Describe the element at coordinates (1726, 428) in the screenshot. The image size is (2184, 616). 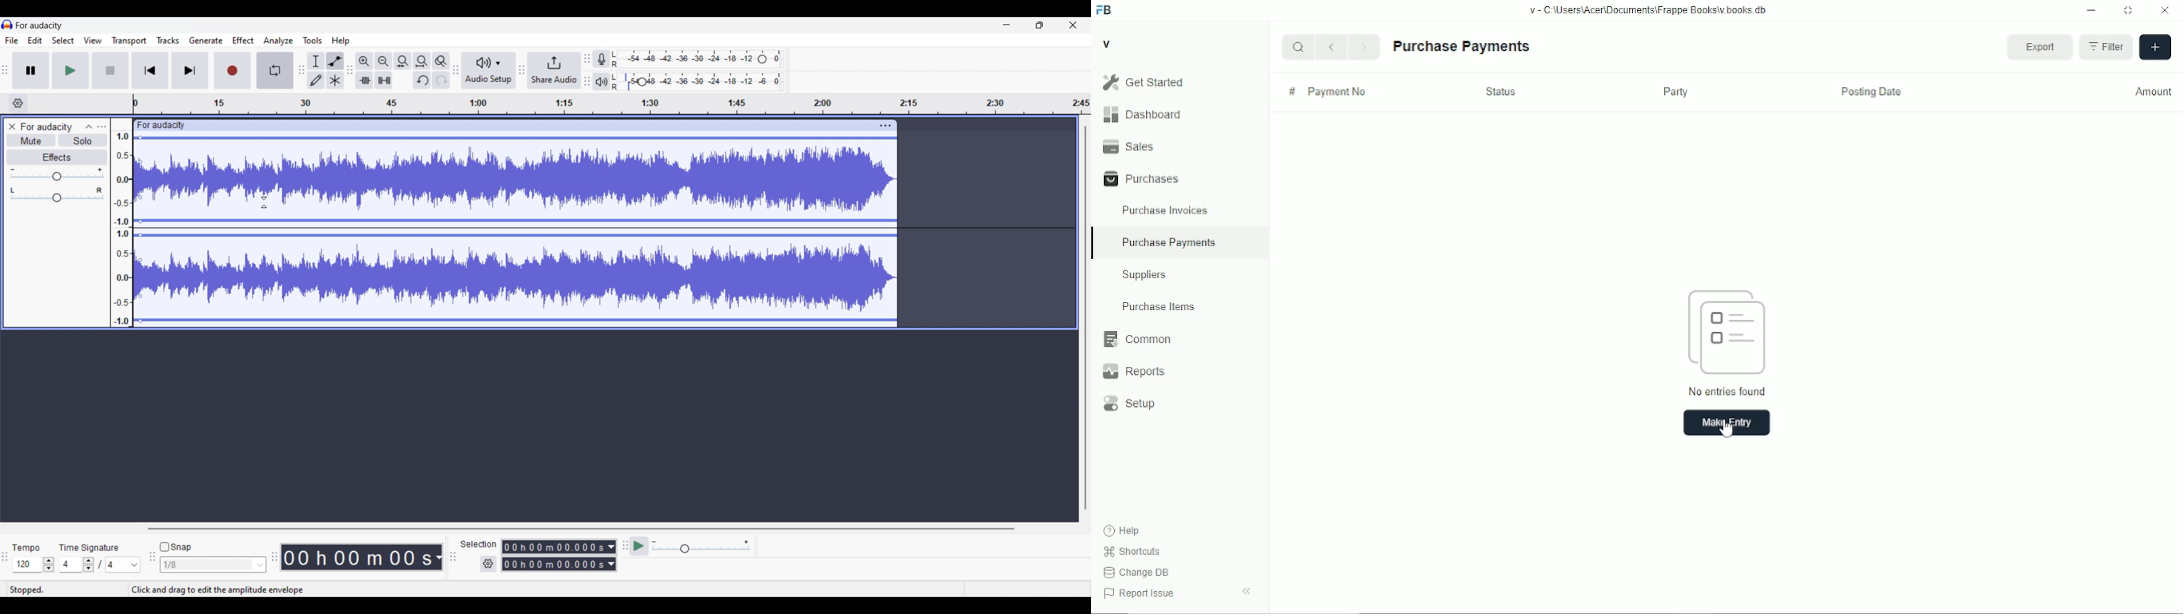
I see `Cursor` at that location.